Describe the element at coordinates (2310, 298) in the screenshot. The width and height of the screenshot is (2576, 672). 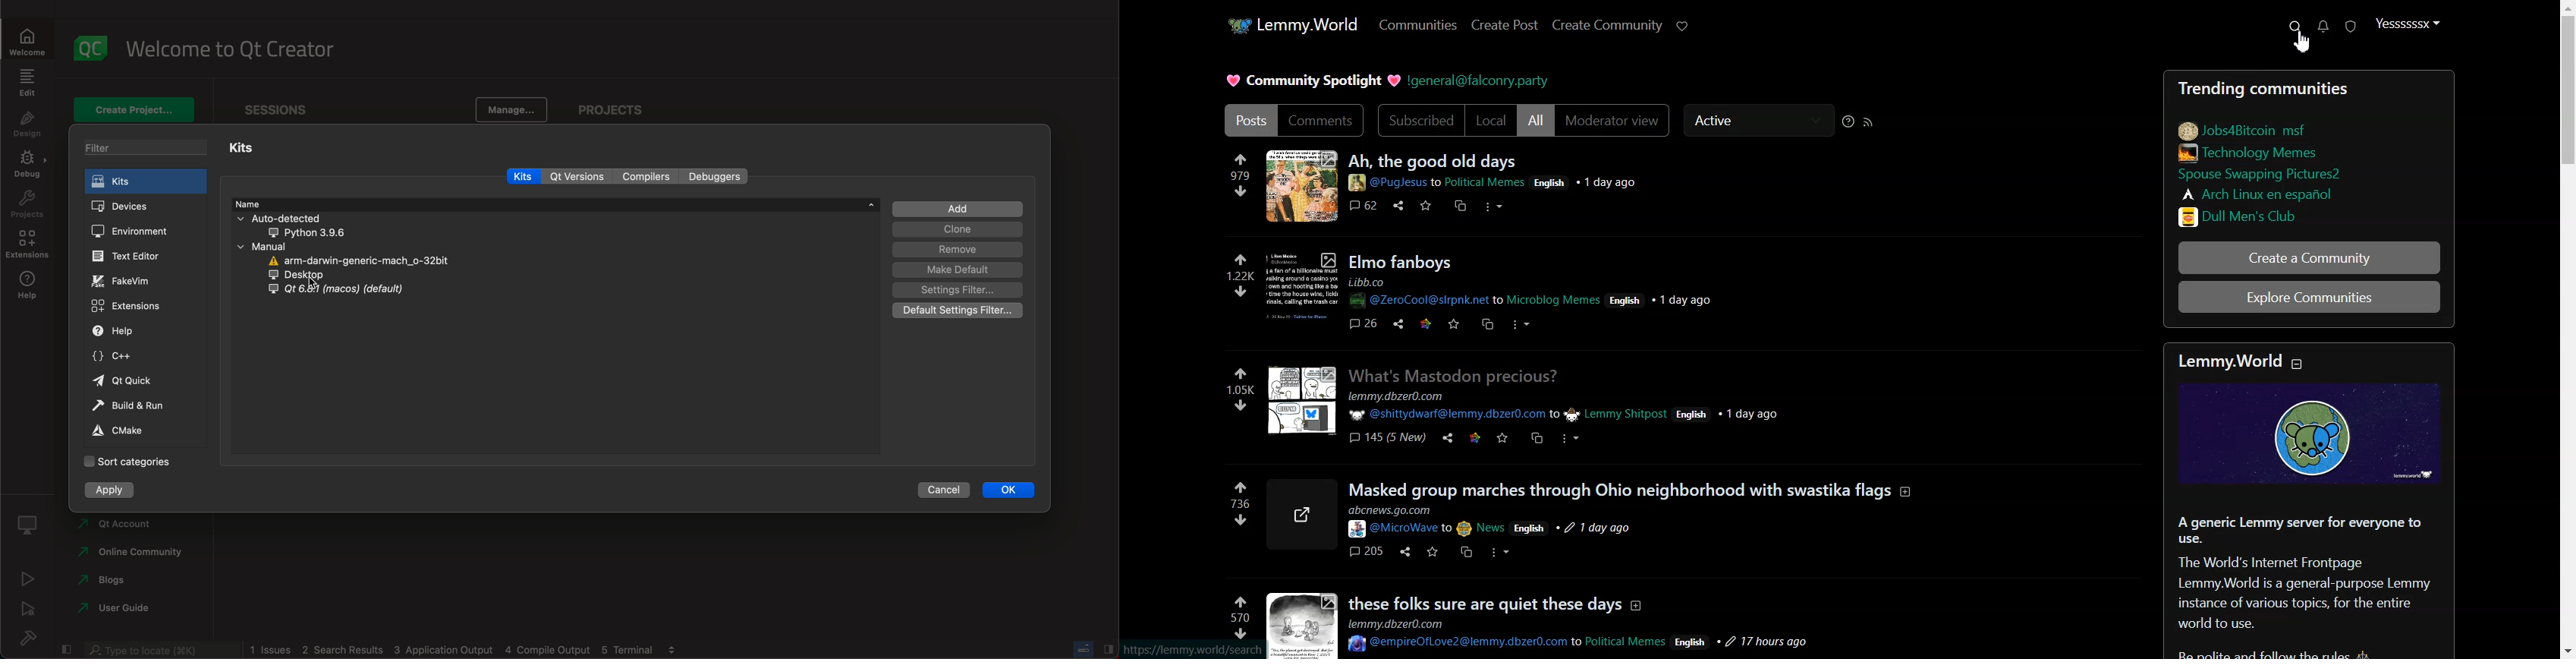
I see `Explore Communities` at that location.